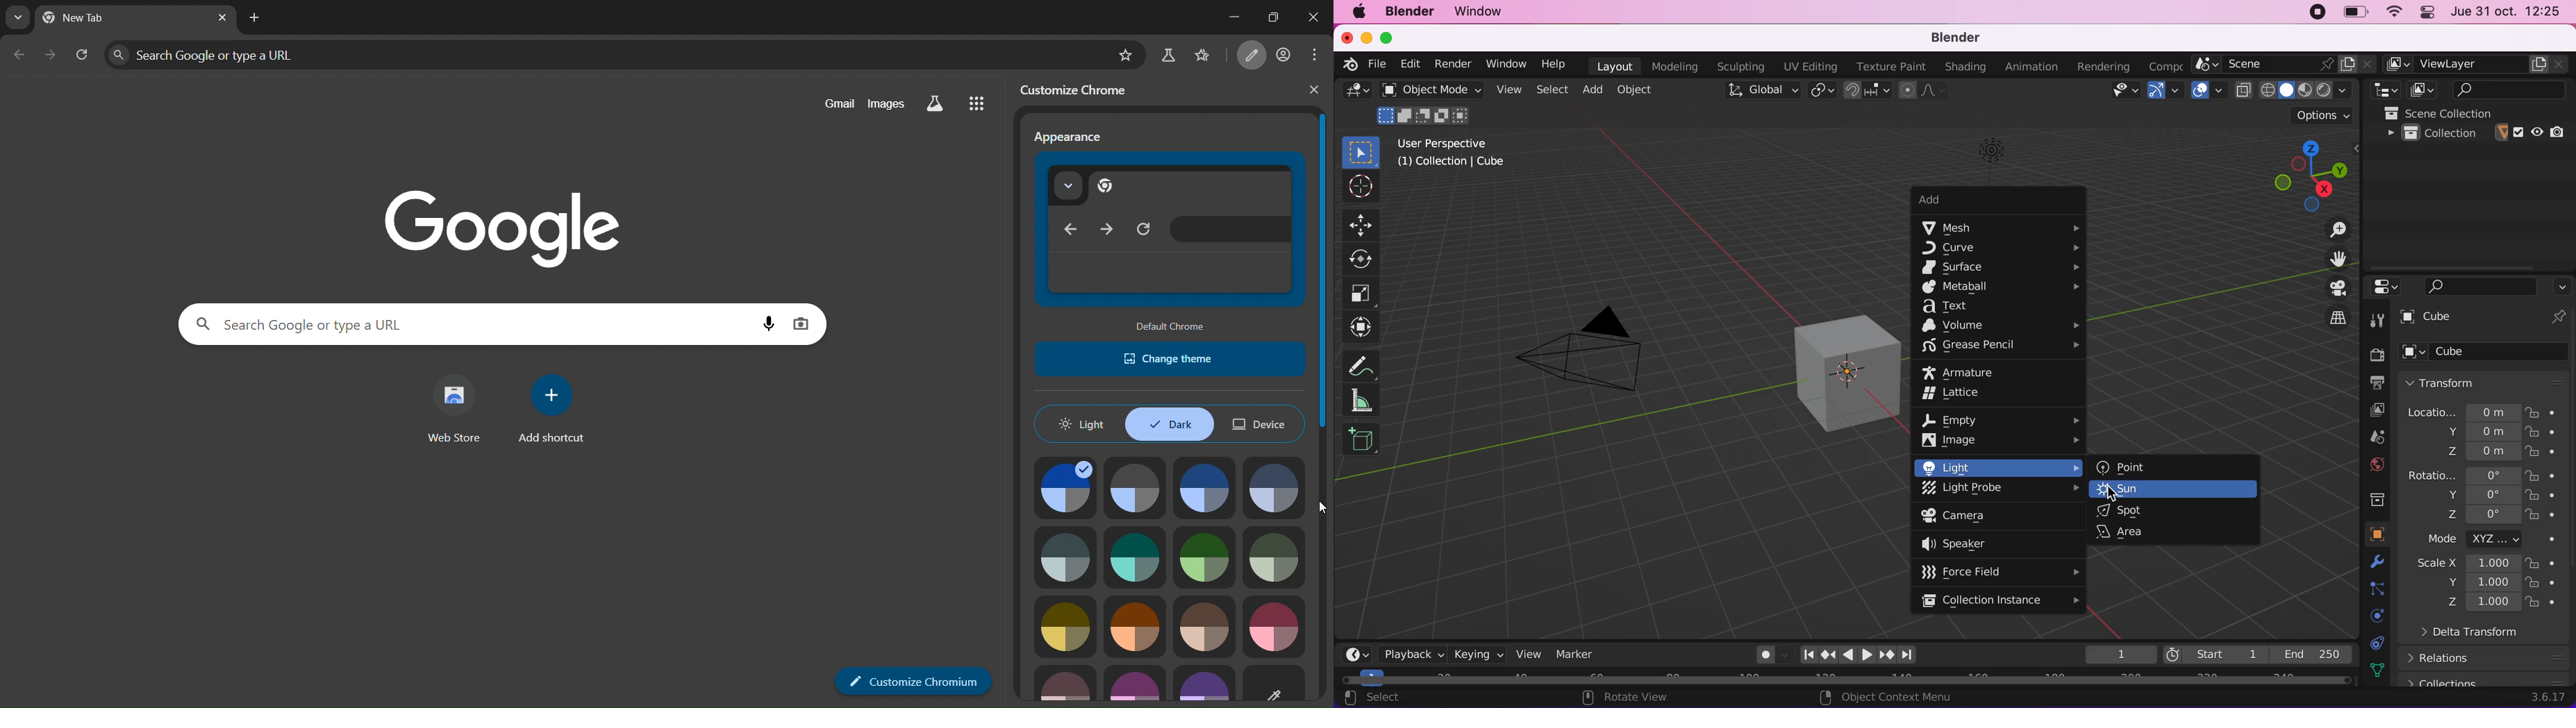 This screenshot has height=728, width=2576. I want to click on transformation orientation, so click(1764, 90).